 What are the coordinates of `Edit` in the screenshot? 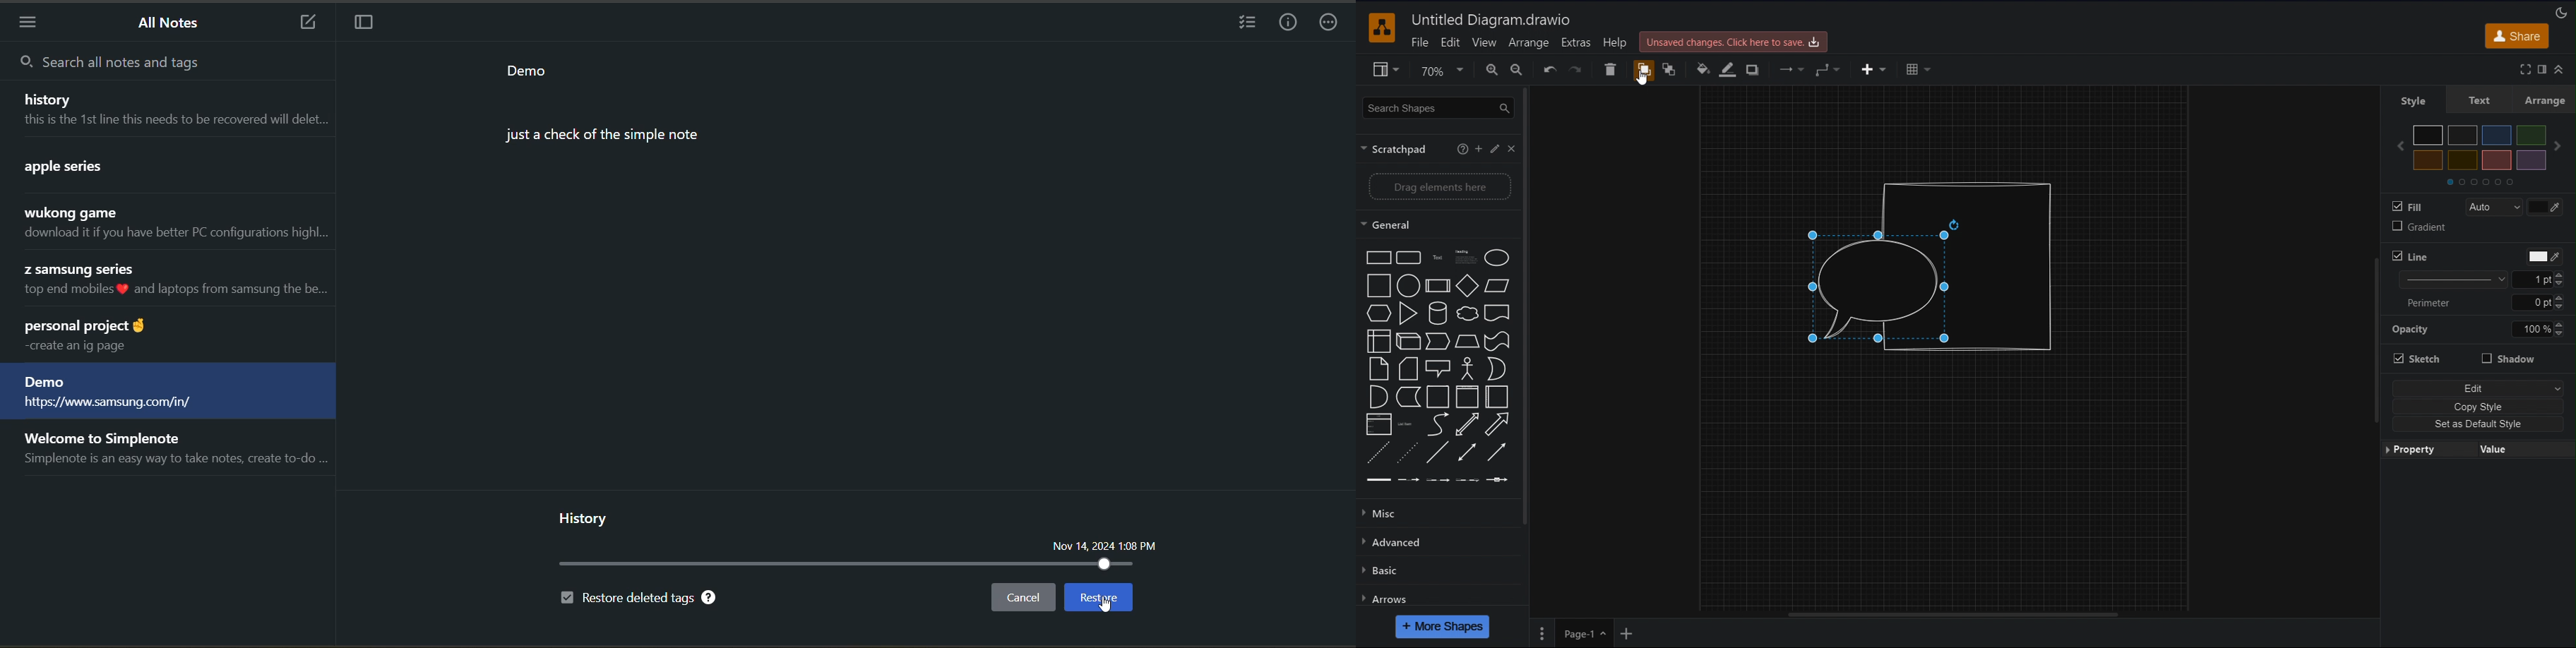 It's located at (2479, 389).